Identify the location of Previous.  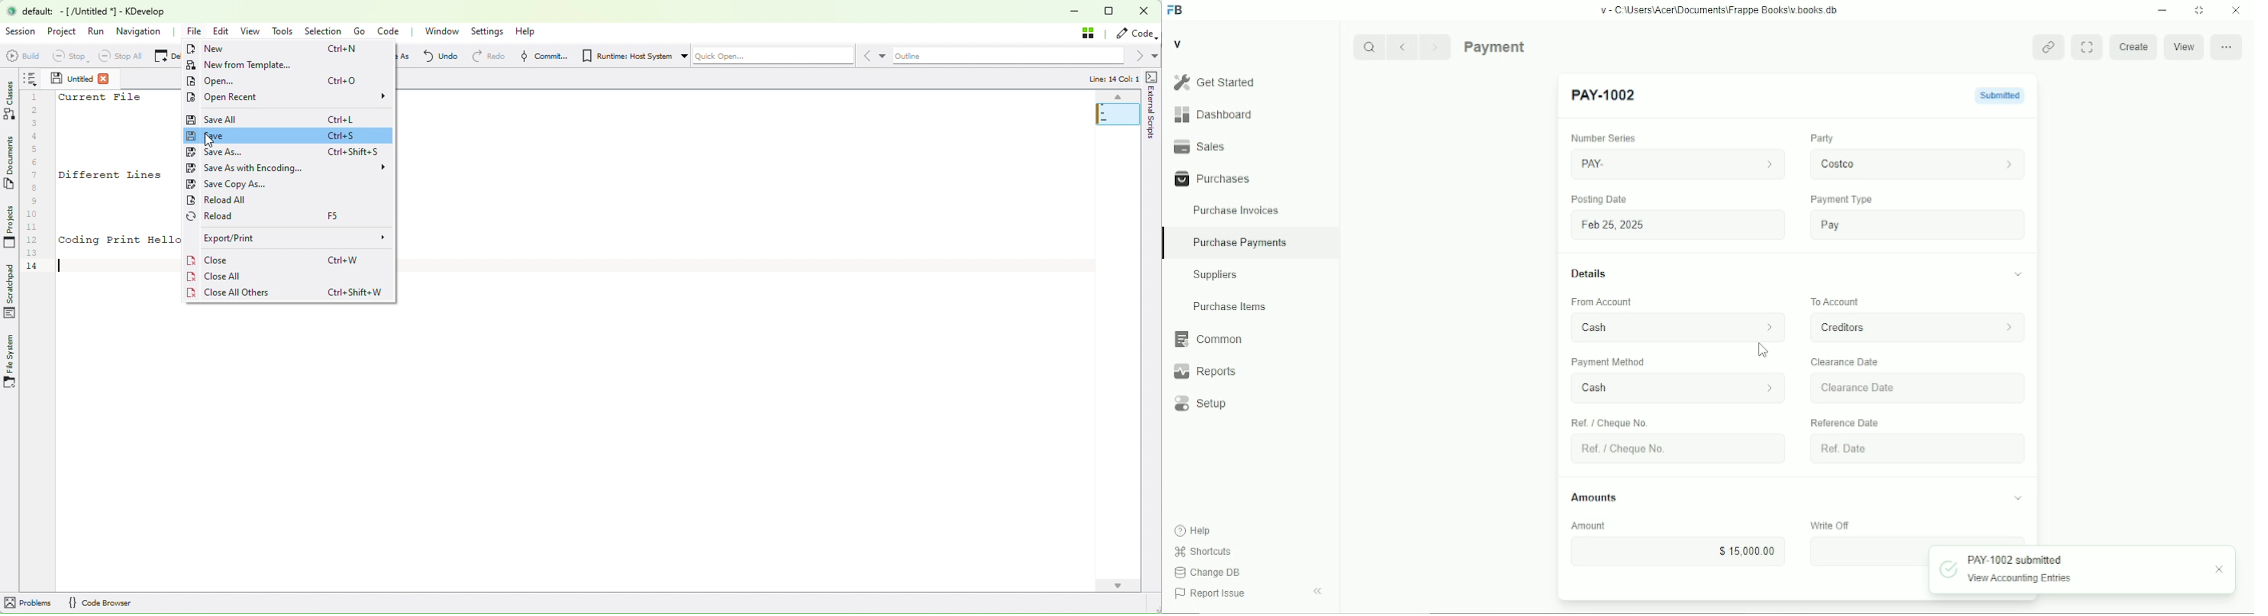
(1402, 47).